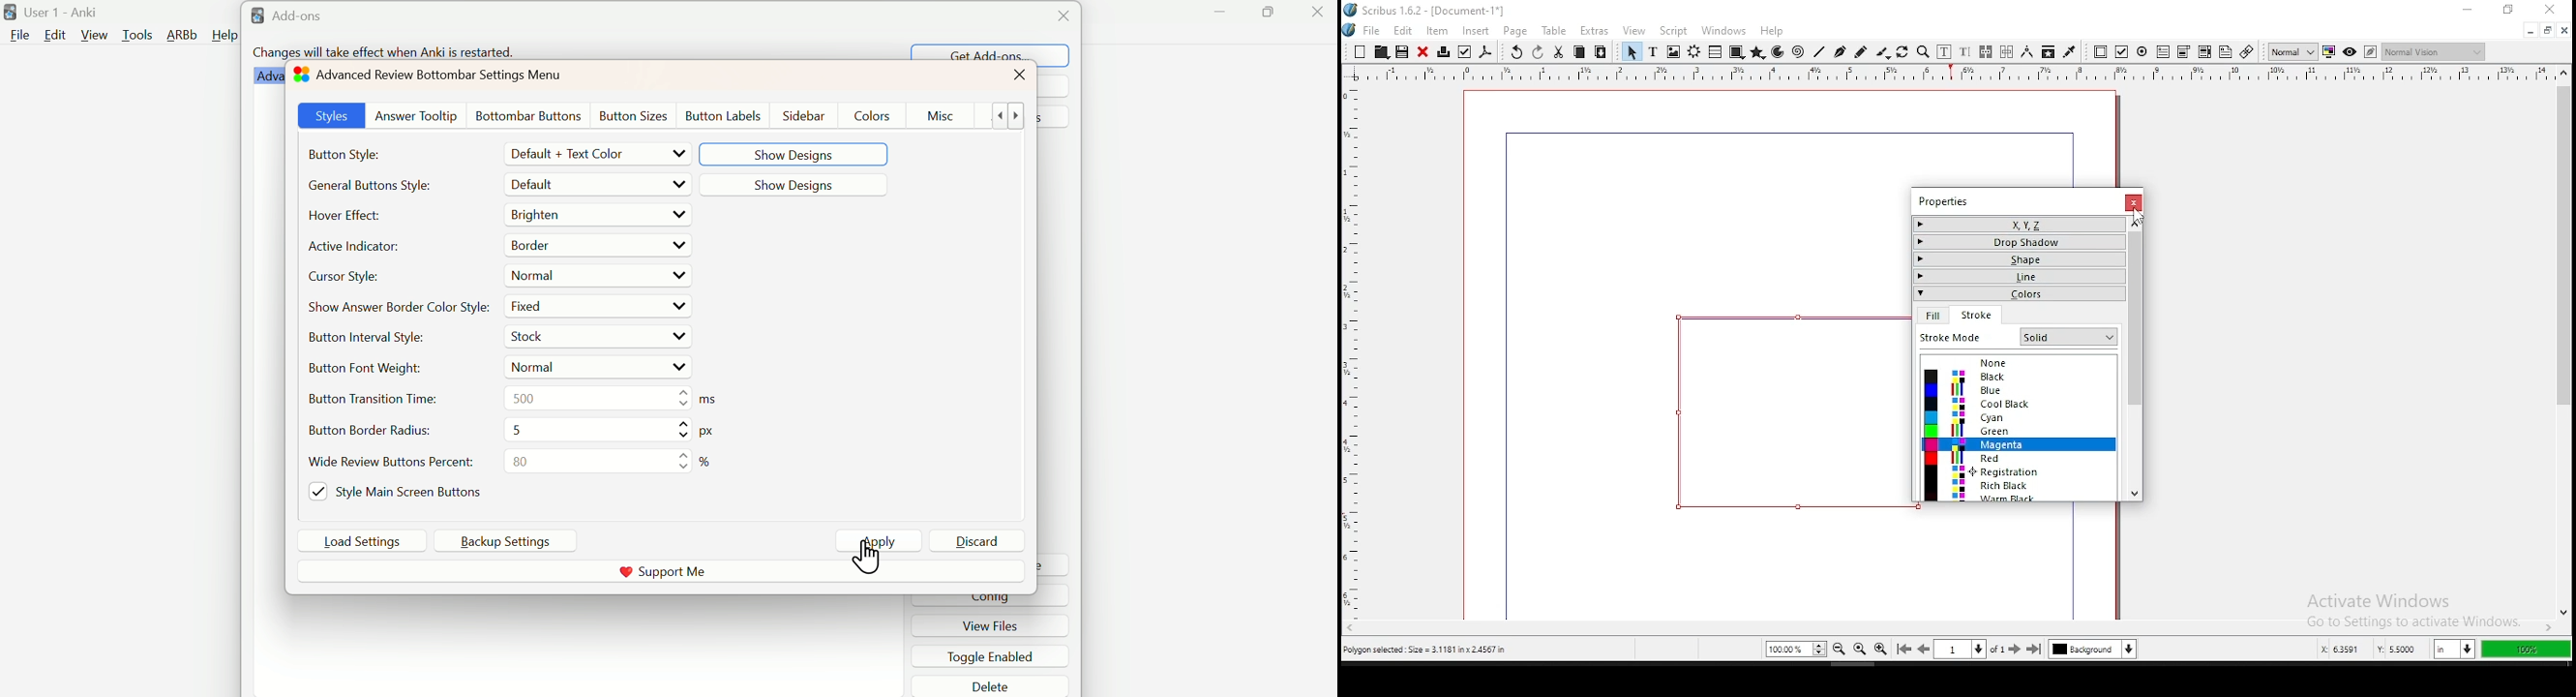 This screenshot has width=2576, height=700. Describe the element at coordinates (2101, 53) in the screenshot. I see `pdf push button` at that location.